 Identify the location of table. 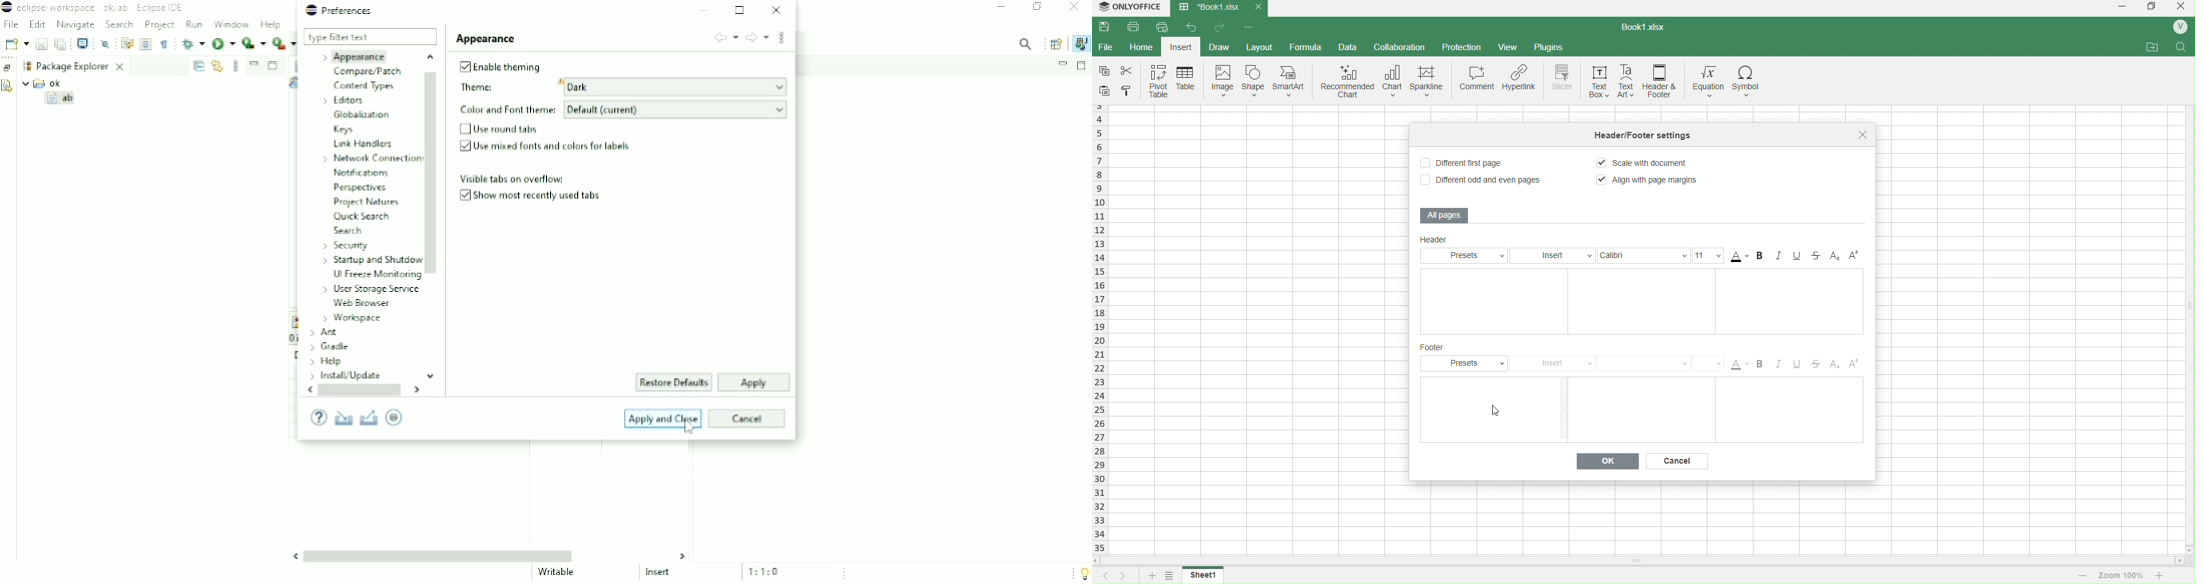
(1186, 82).